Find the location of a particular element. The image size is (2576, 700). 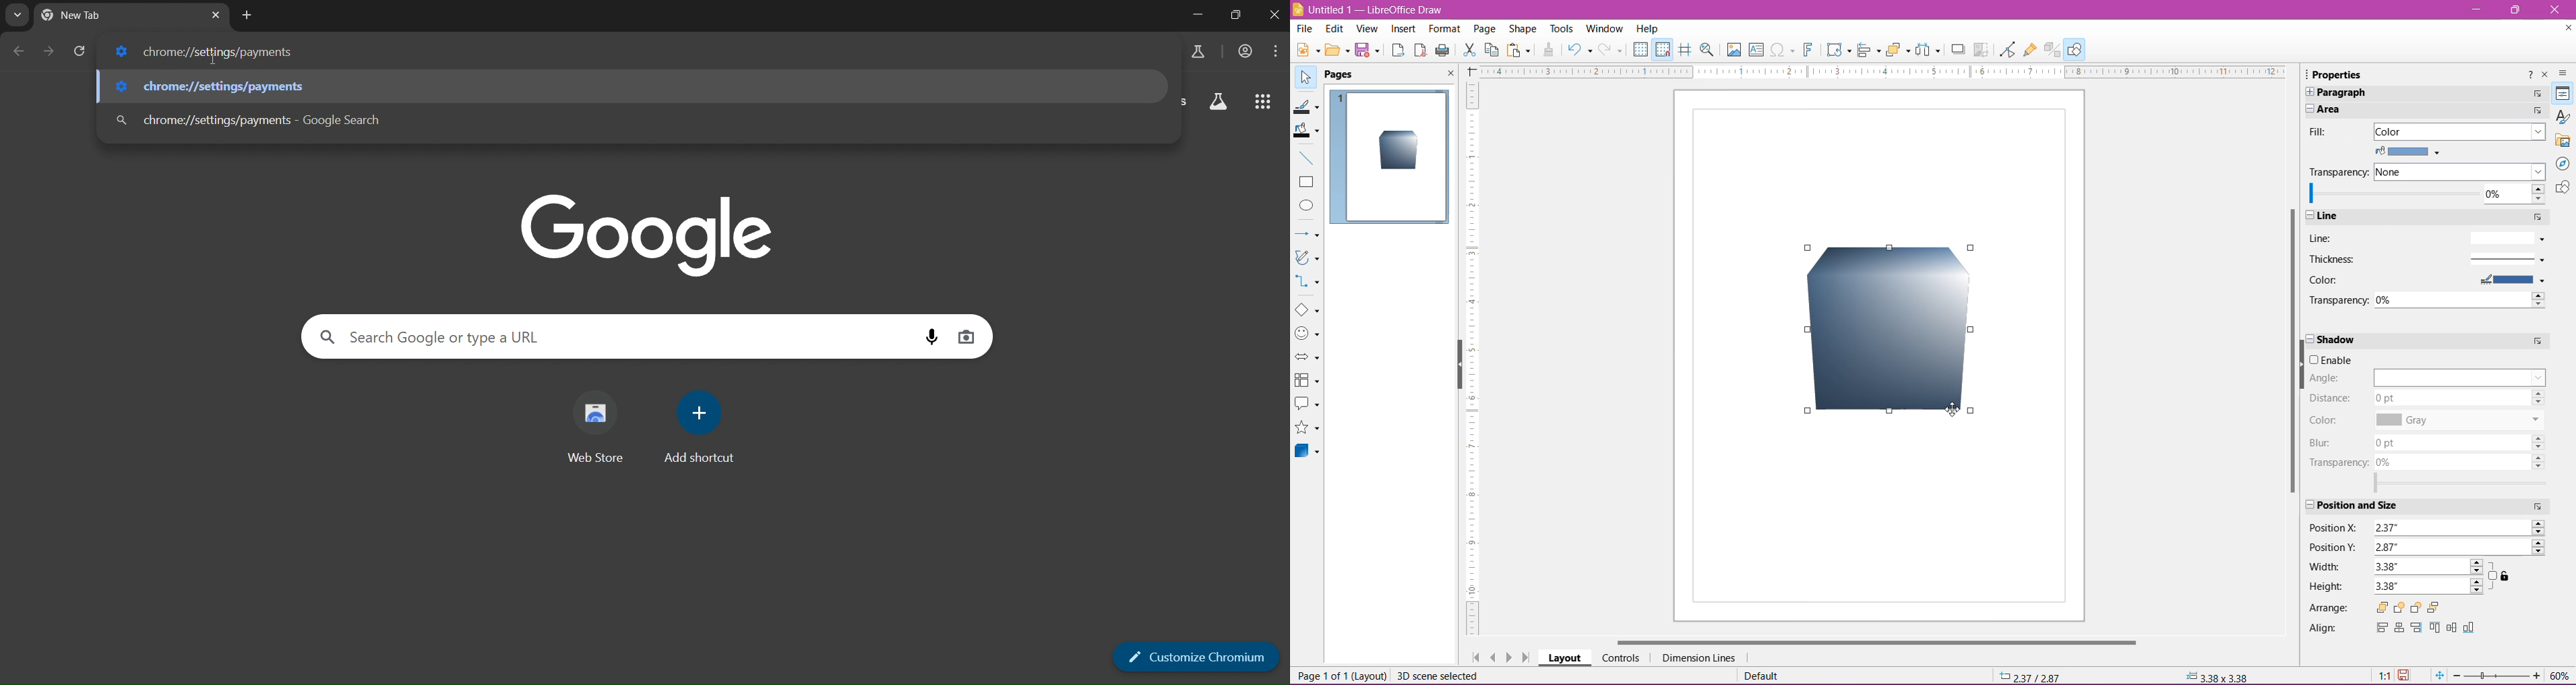

Format is located at coordinates (1443, 29).